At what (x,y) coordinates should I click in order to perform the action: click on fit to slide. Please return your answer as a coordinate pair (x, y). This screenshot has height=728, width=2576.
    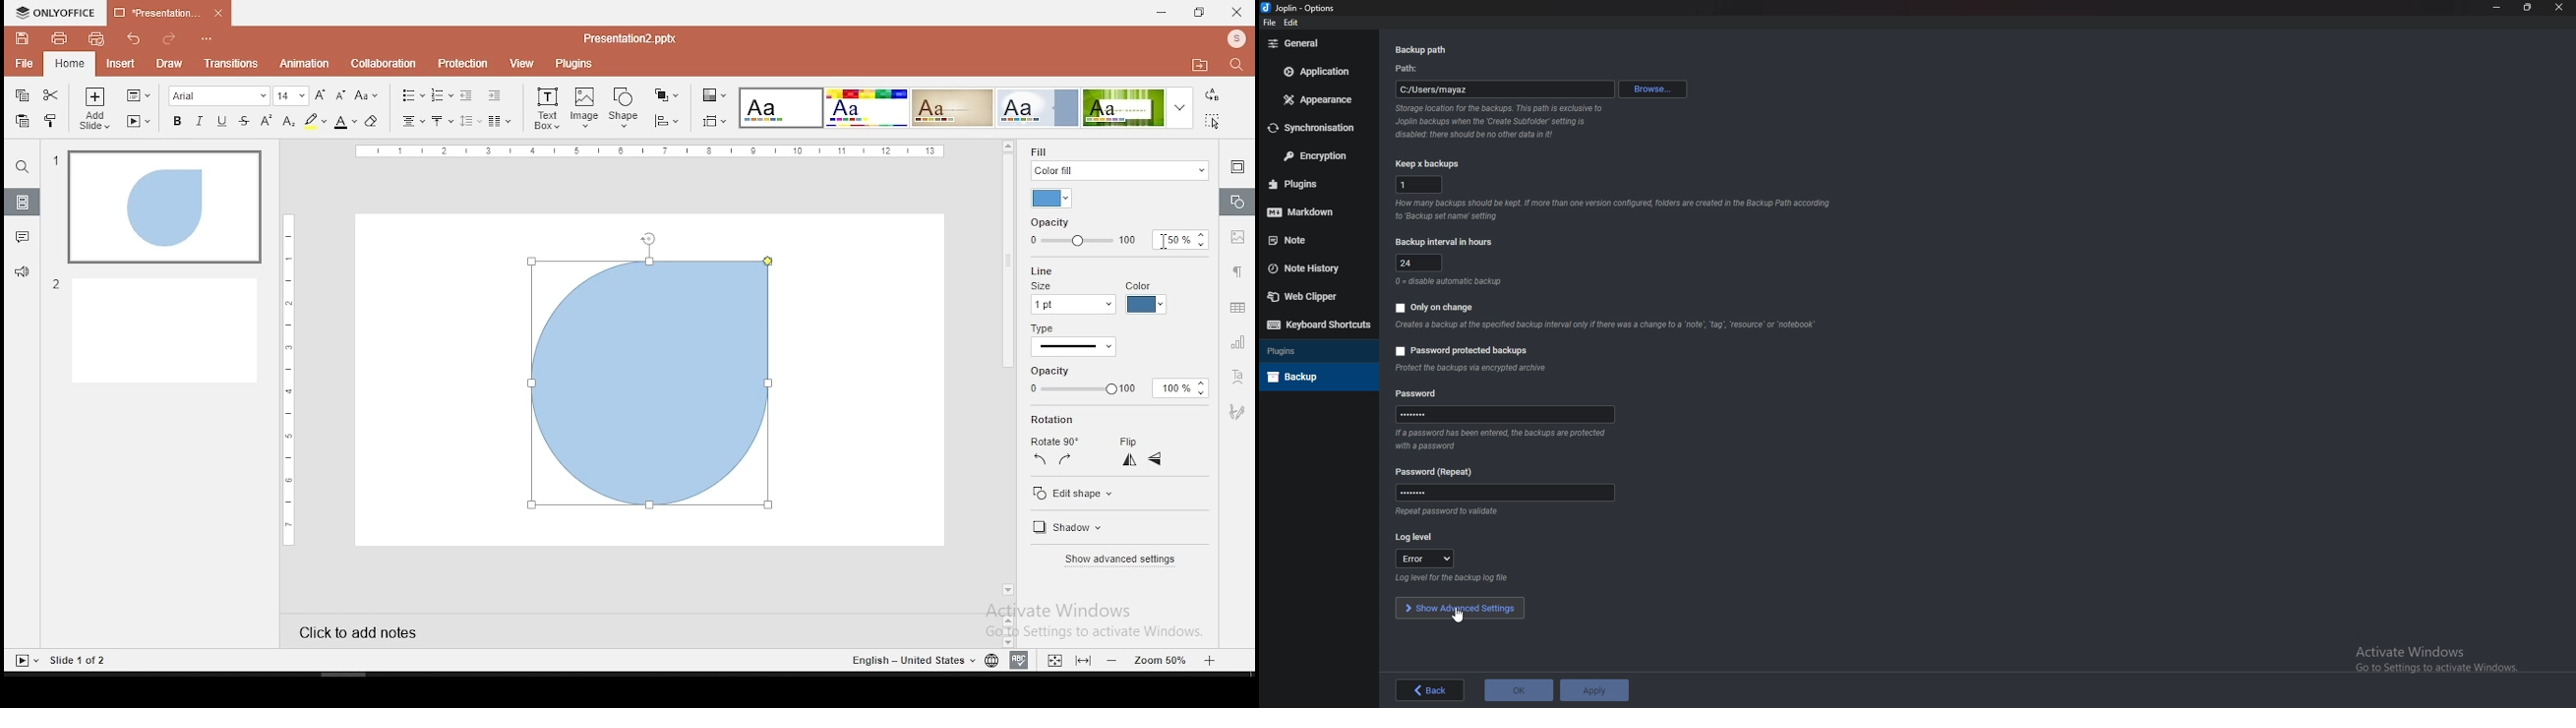
    Looking at the image, I should click on (1083, 661).